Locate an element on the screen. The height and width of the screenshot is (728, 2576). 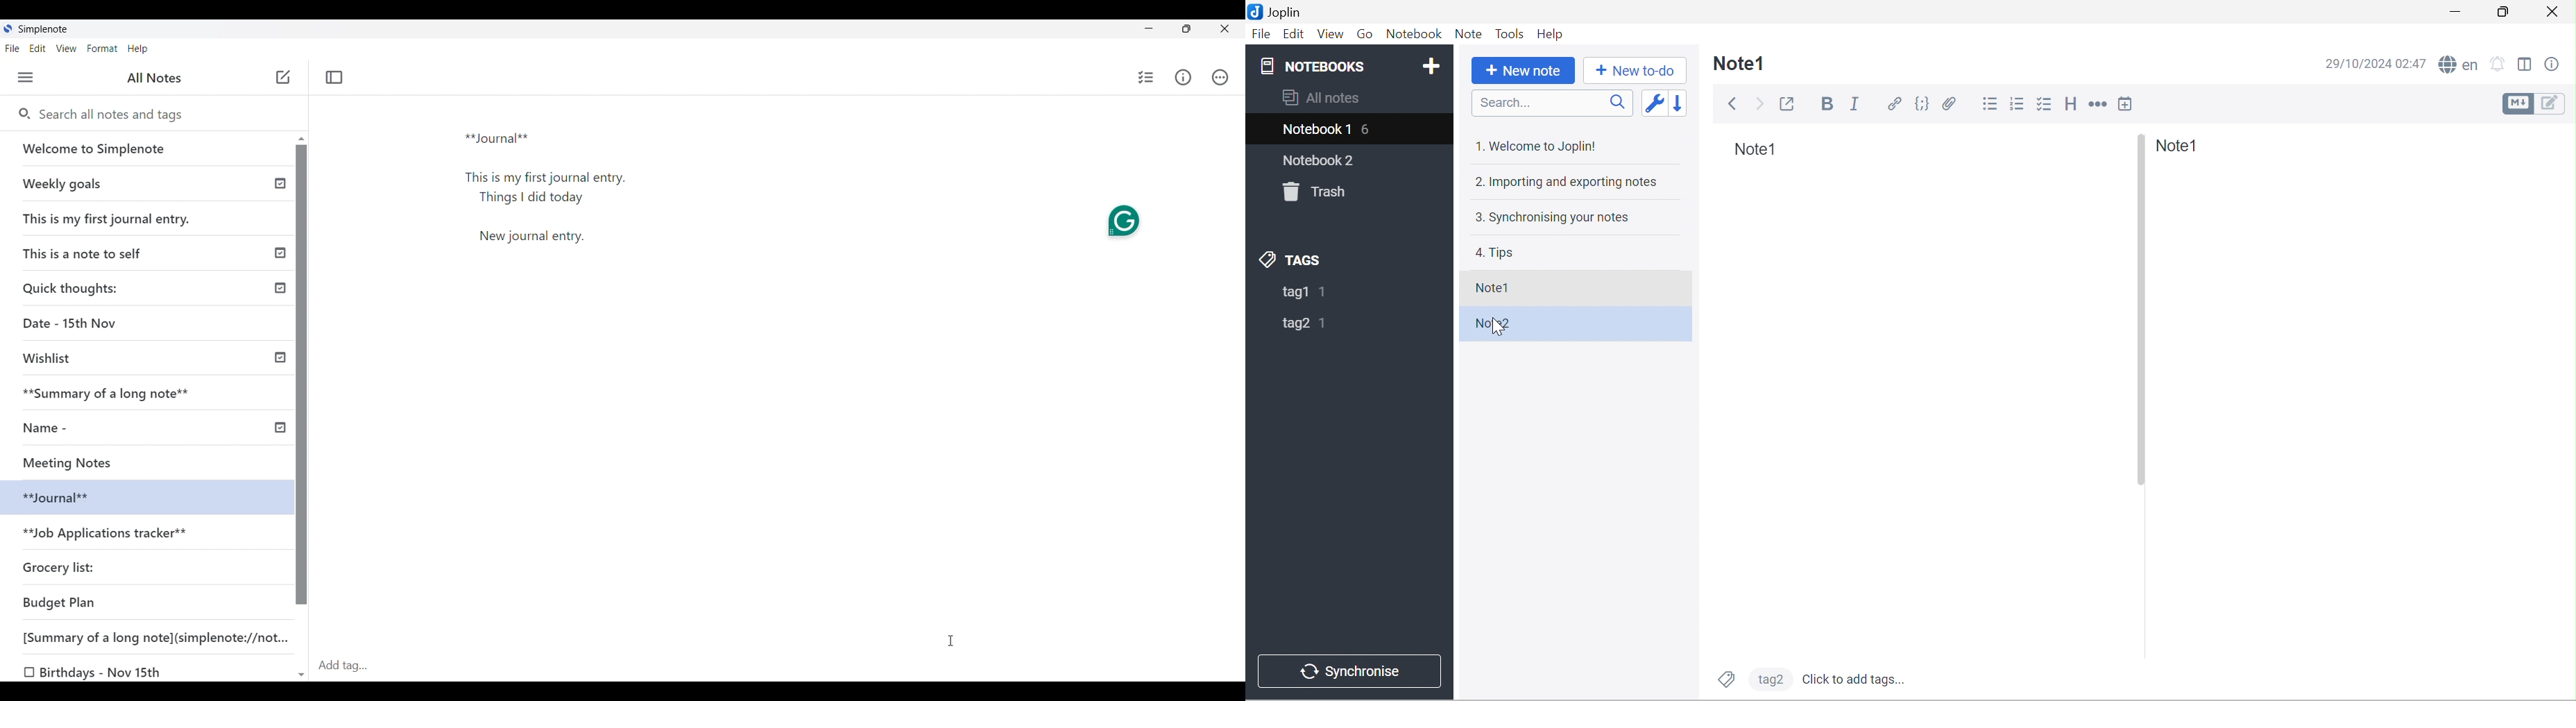
Notebook1 is located at coordinates (1314, 129).